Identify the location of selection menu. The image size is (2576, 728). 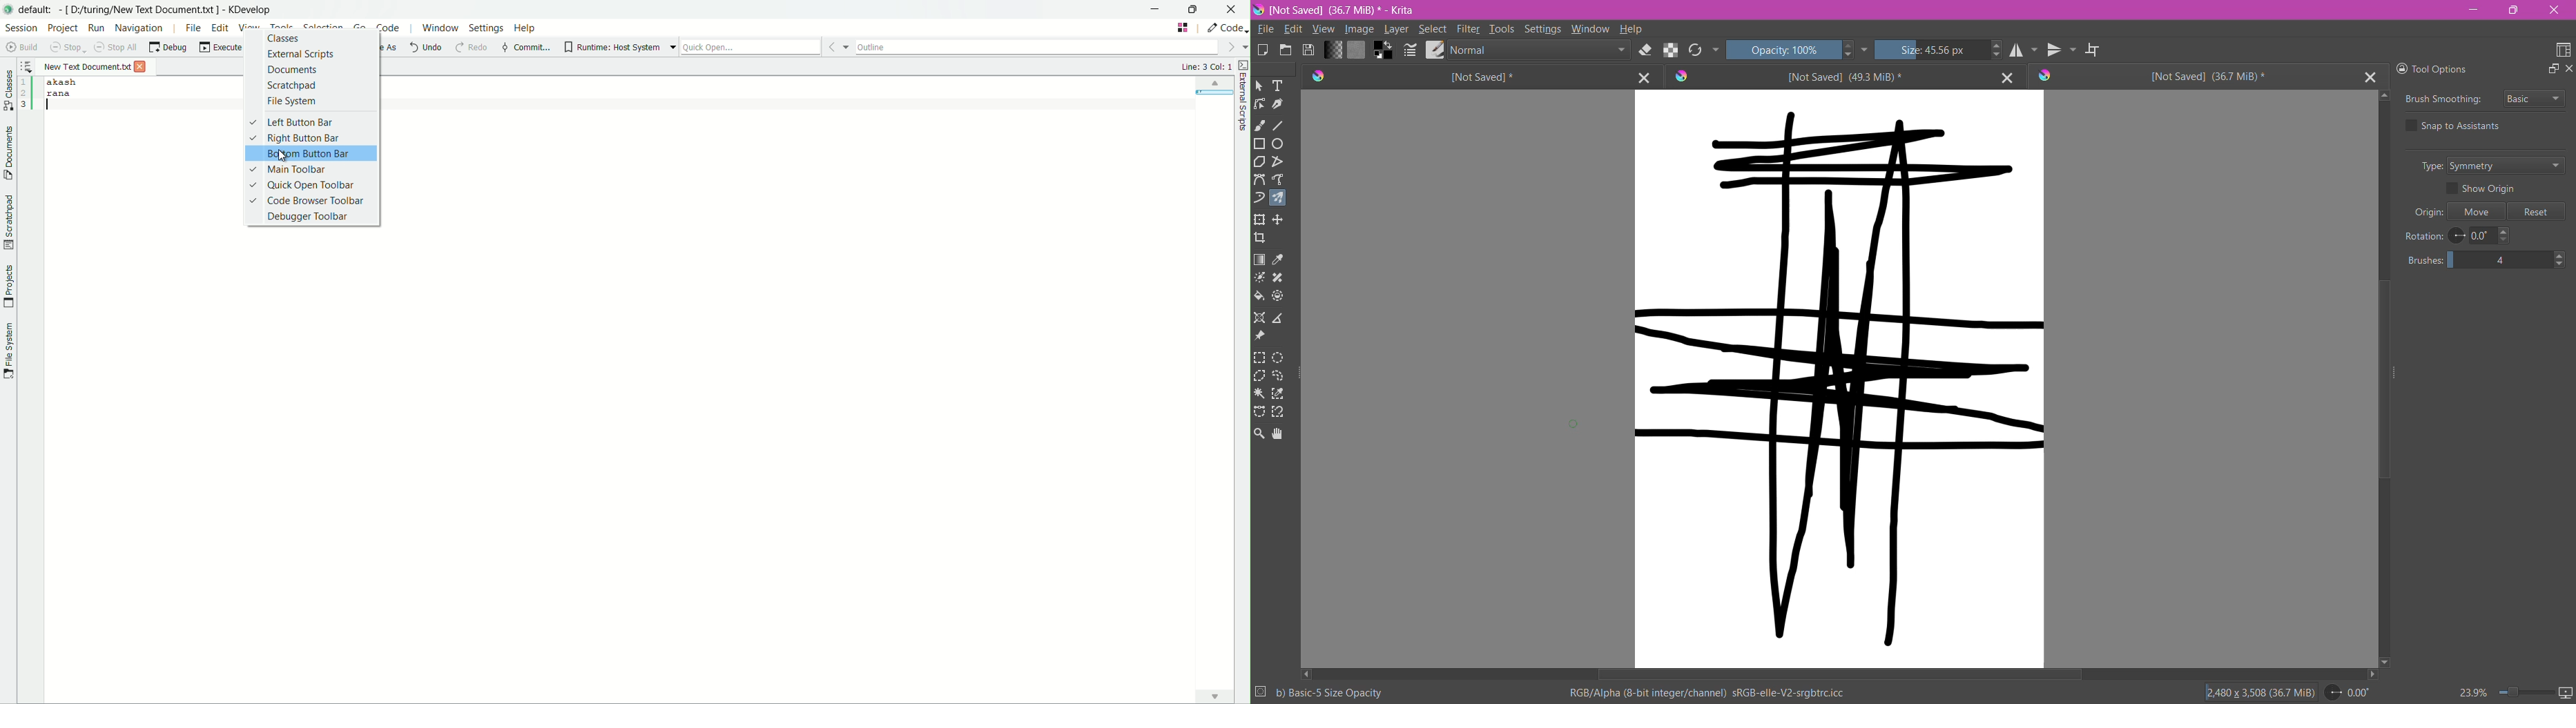
(321, 27).